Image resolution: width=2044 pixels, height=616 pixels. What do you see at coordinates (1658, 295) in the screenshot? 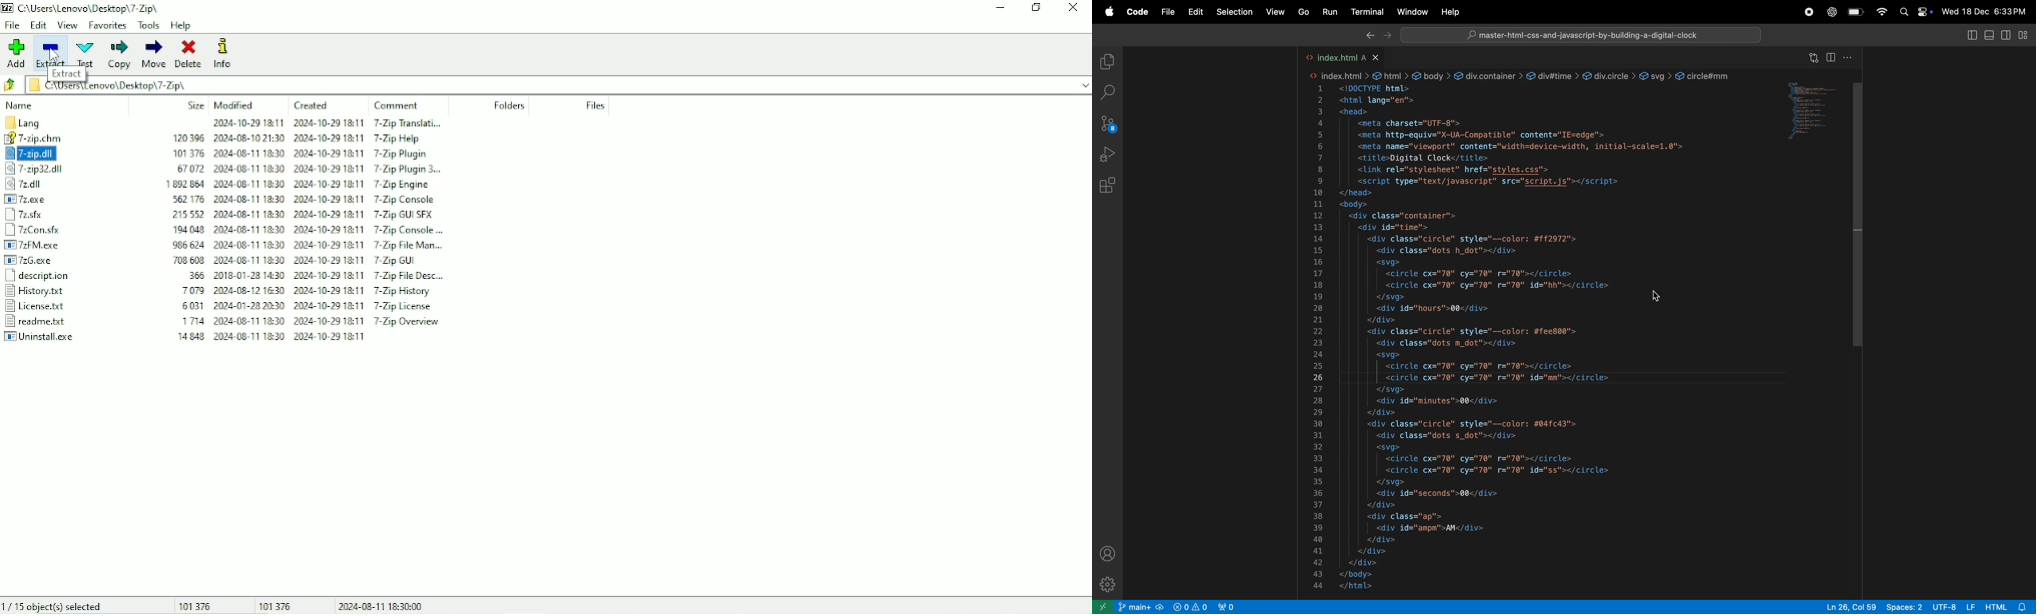
I see `cursor` at bounding box center [1658, 295].